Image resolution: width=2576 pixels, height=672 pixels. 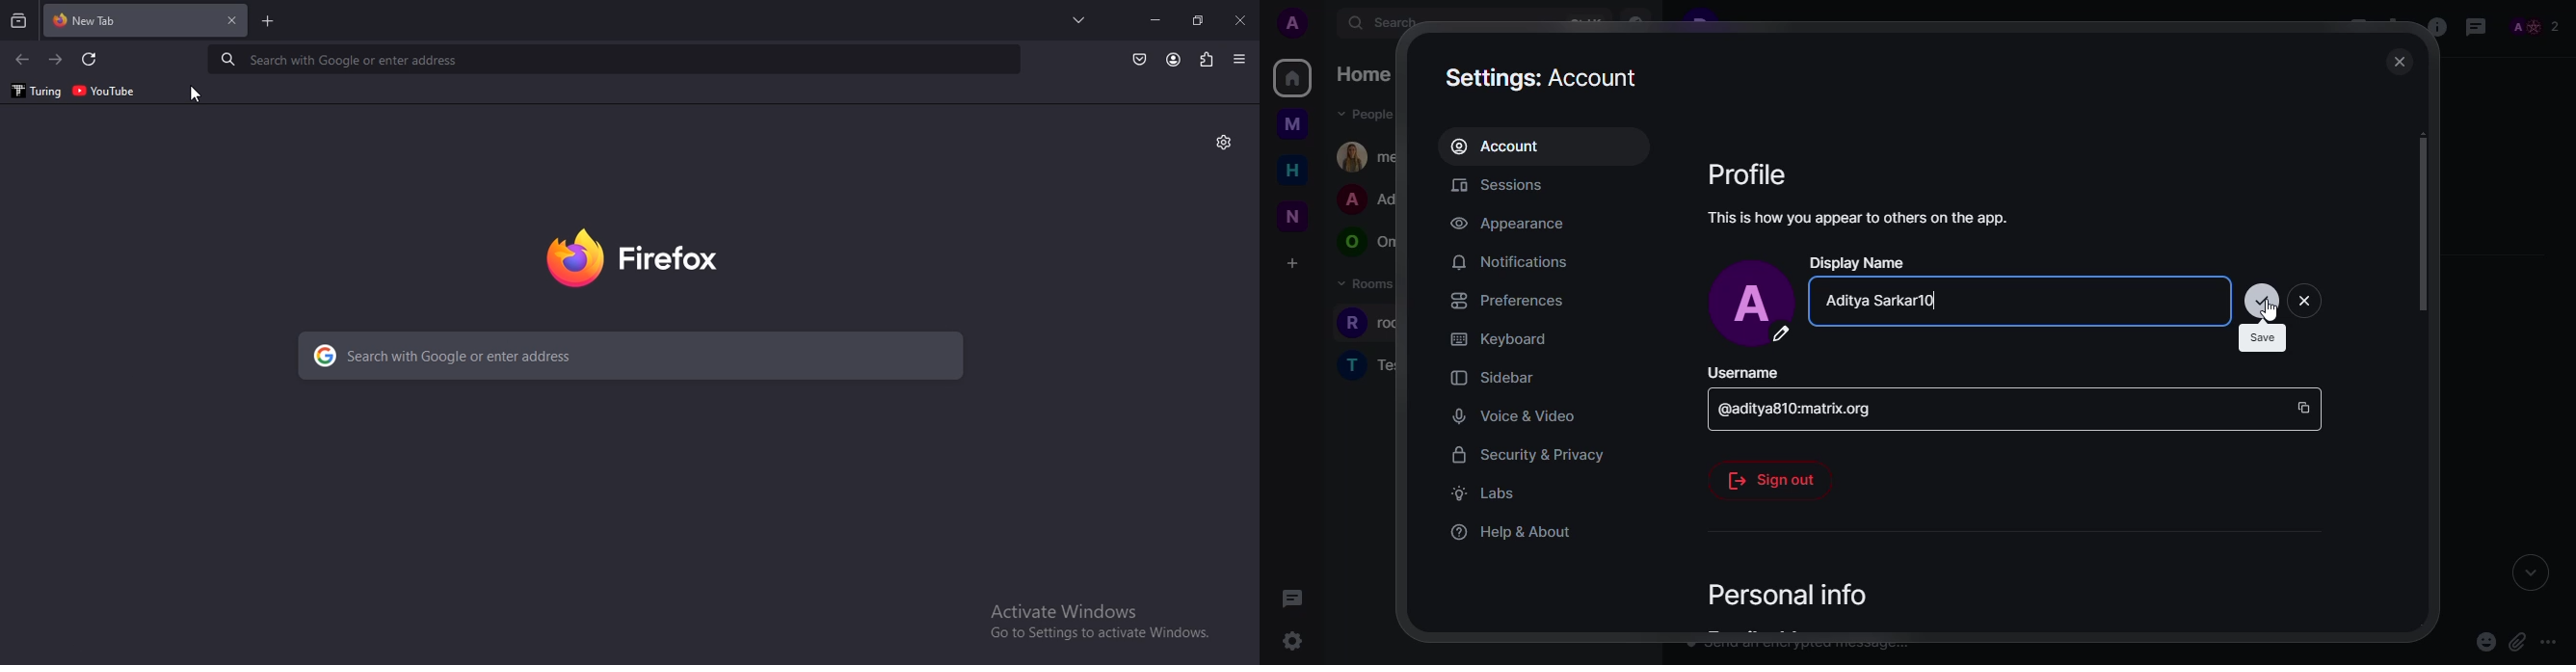 I want to click on close, so click(x=2398, y=62).